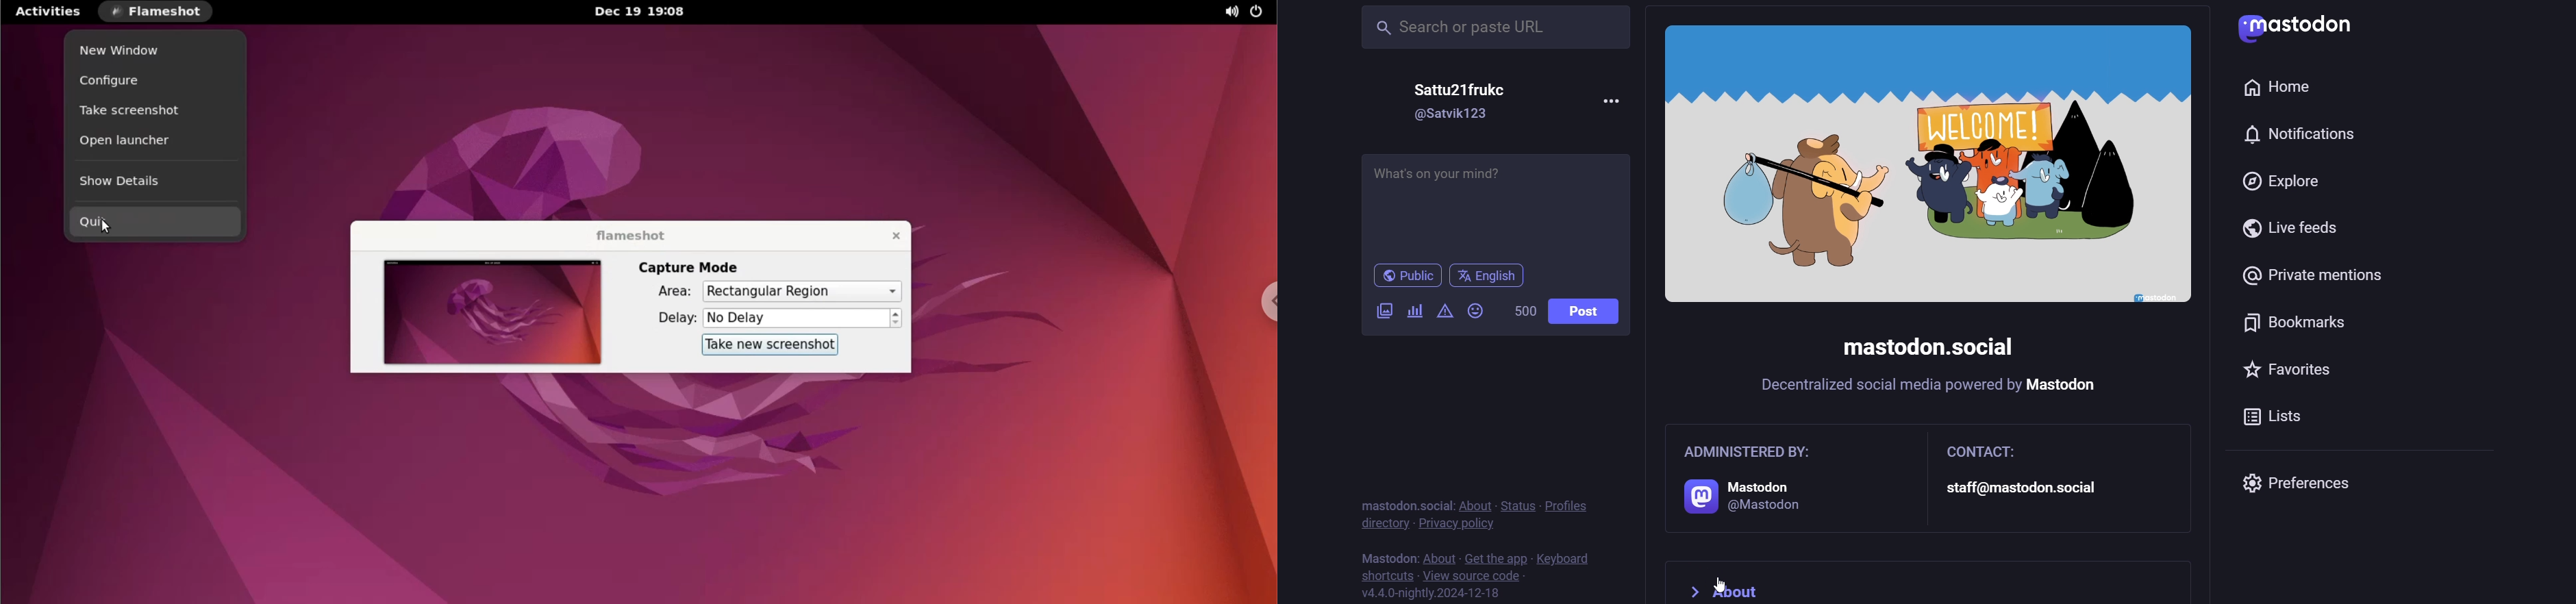  What do you see at coordinates (1927, 165) in the screenshot?
I see `image` at bounding box center [1927, 165].